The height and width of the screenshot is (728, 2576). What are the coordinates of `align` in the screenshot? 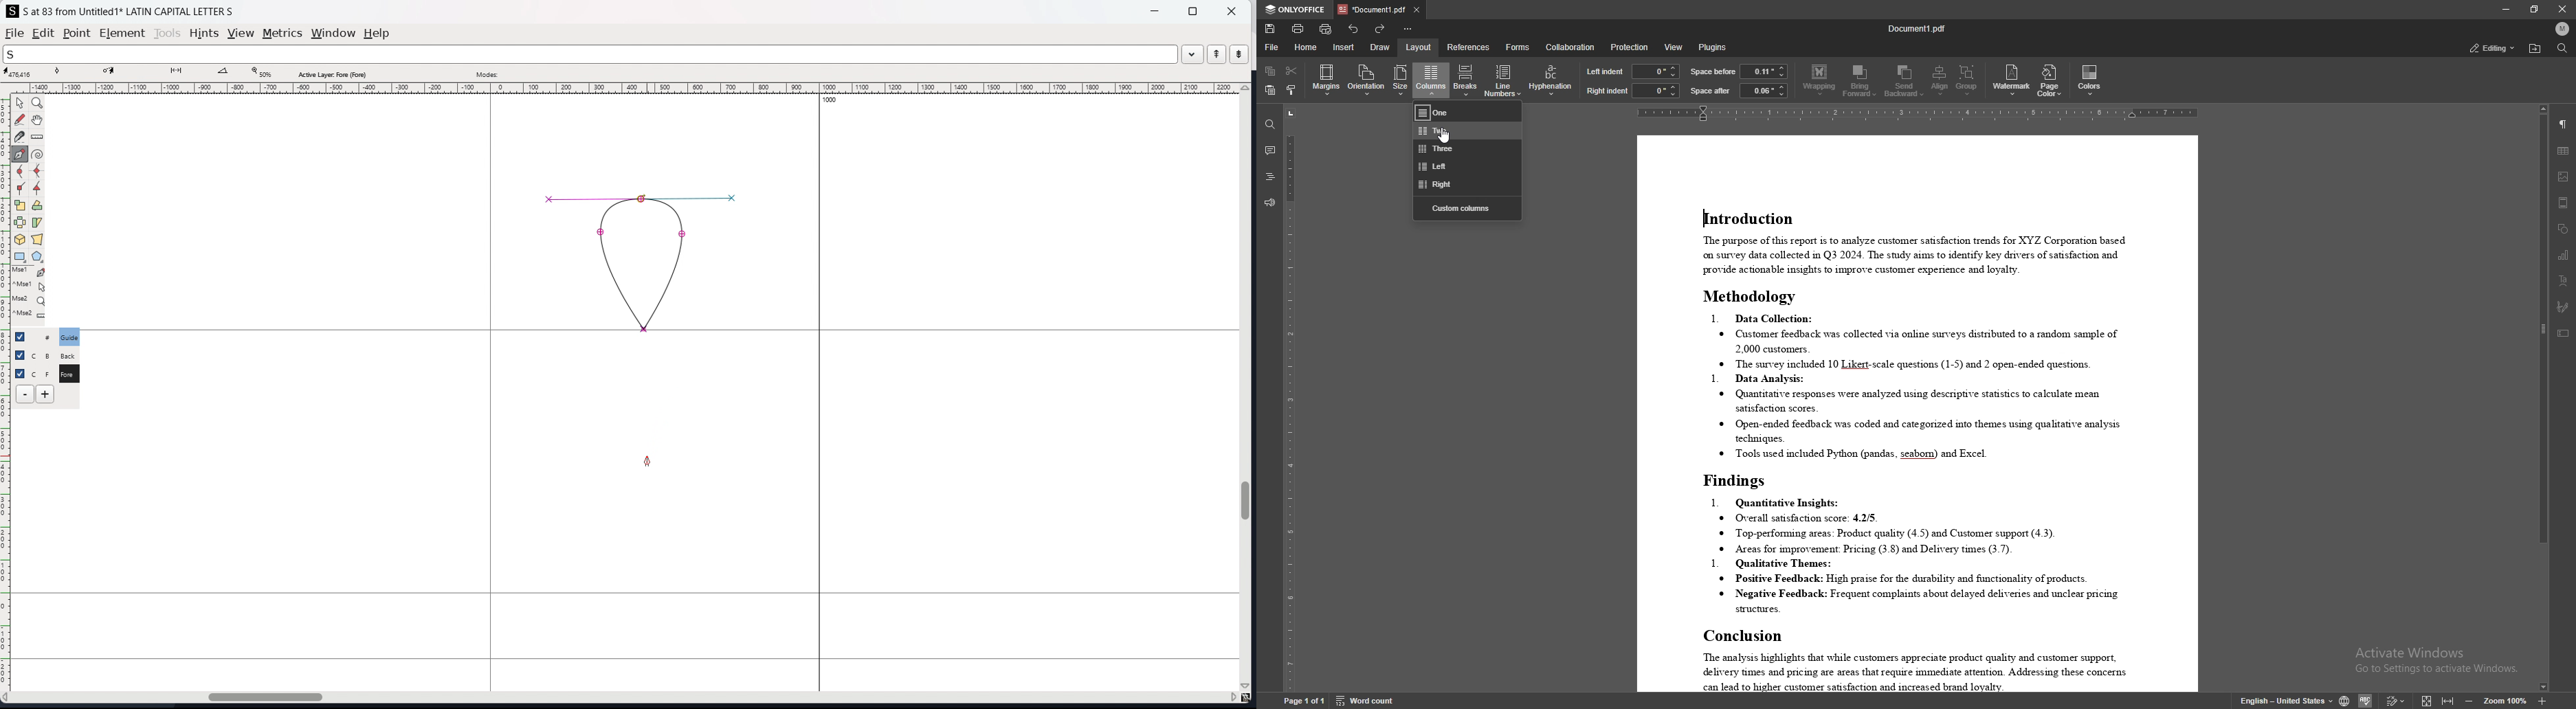 It's located at (1940, 80).